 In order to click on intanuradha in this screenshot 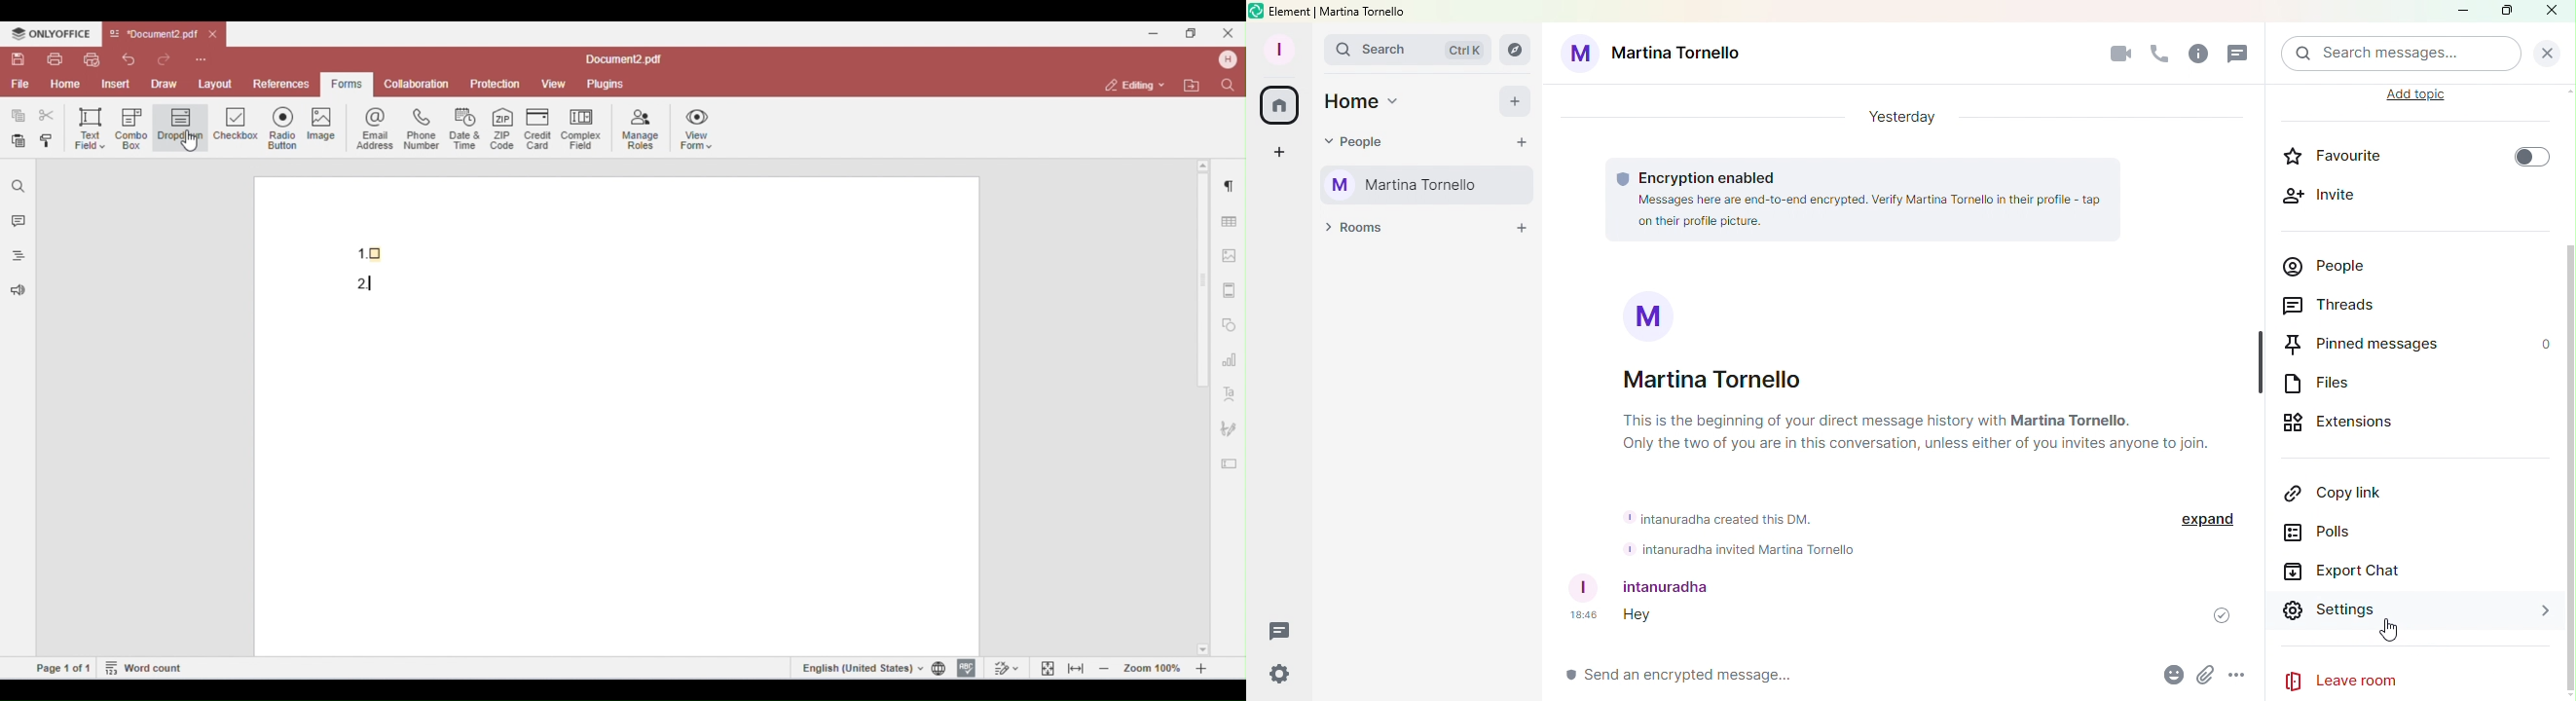, I will do `click(1648, 587)`.